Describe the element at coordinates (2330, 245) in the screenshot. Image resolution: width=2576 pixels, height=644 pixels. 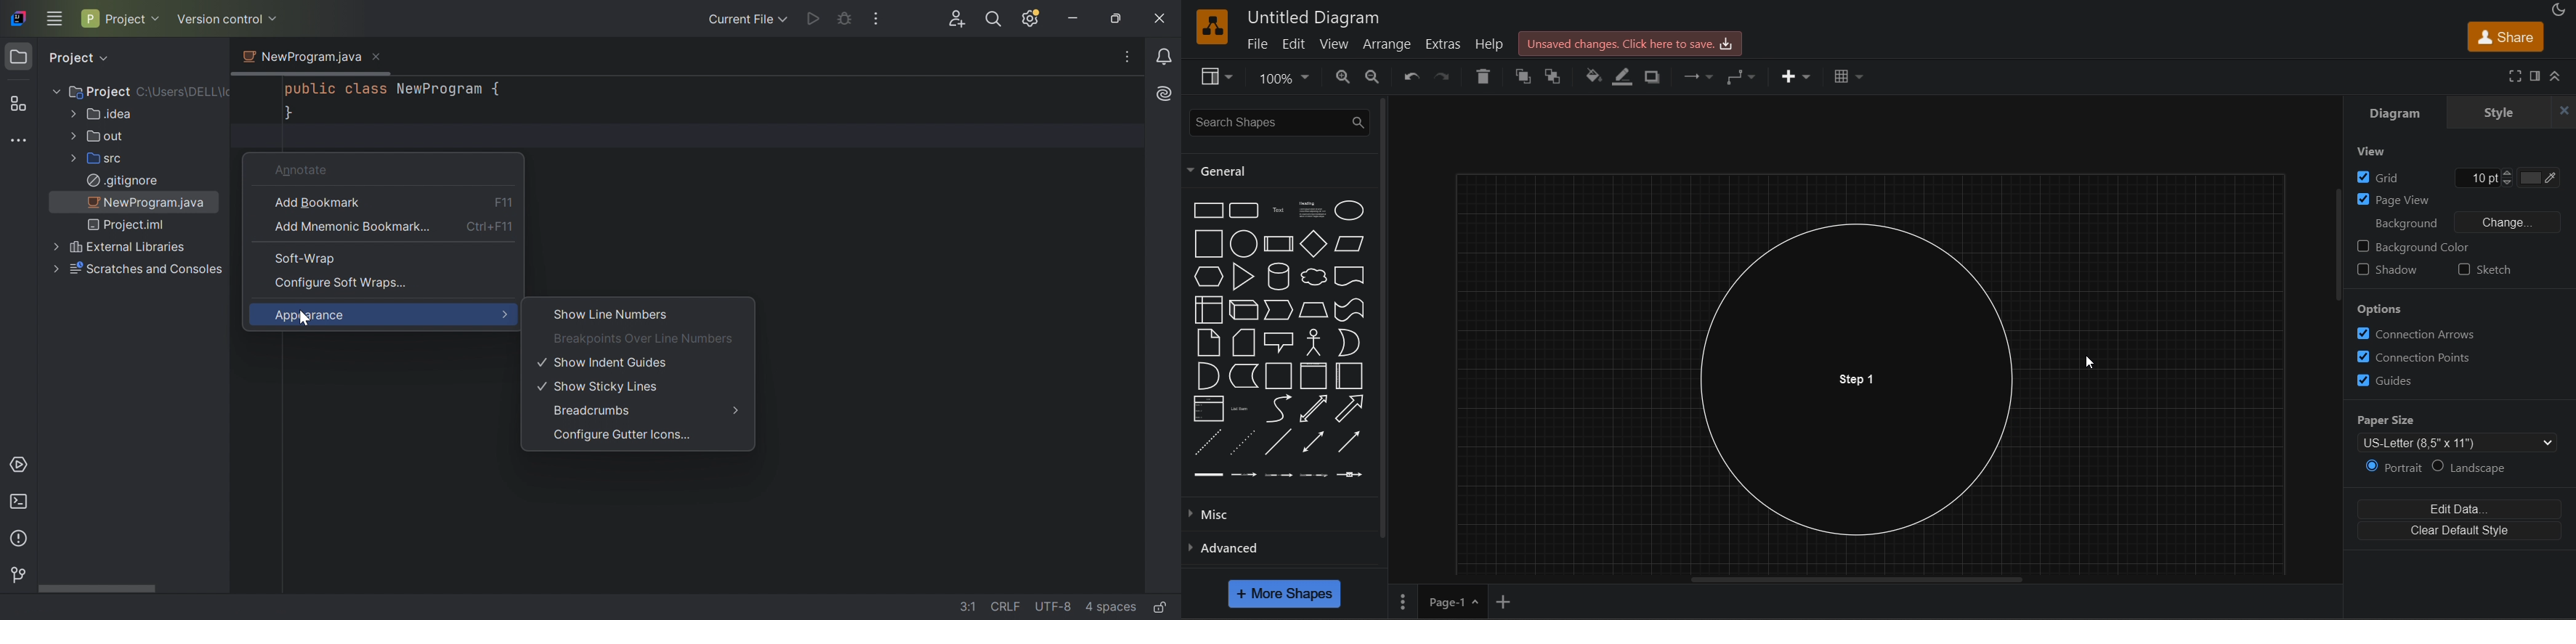
I see `vertical scroll bar` at that location.